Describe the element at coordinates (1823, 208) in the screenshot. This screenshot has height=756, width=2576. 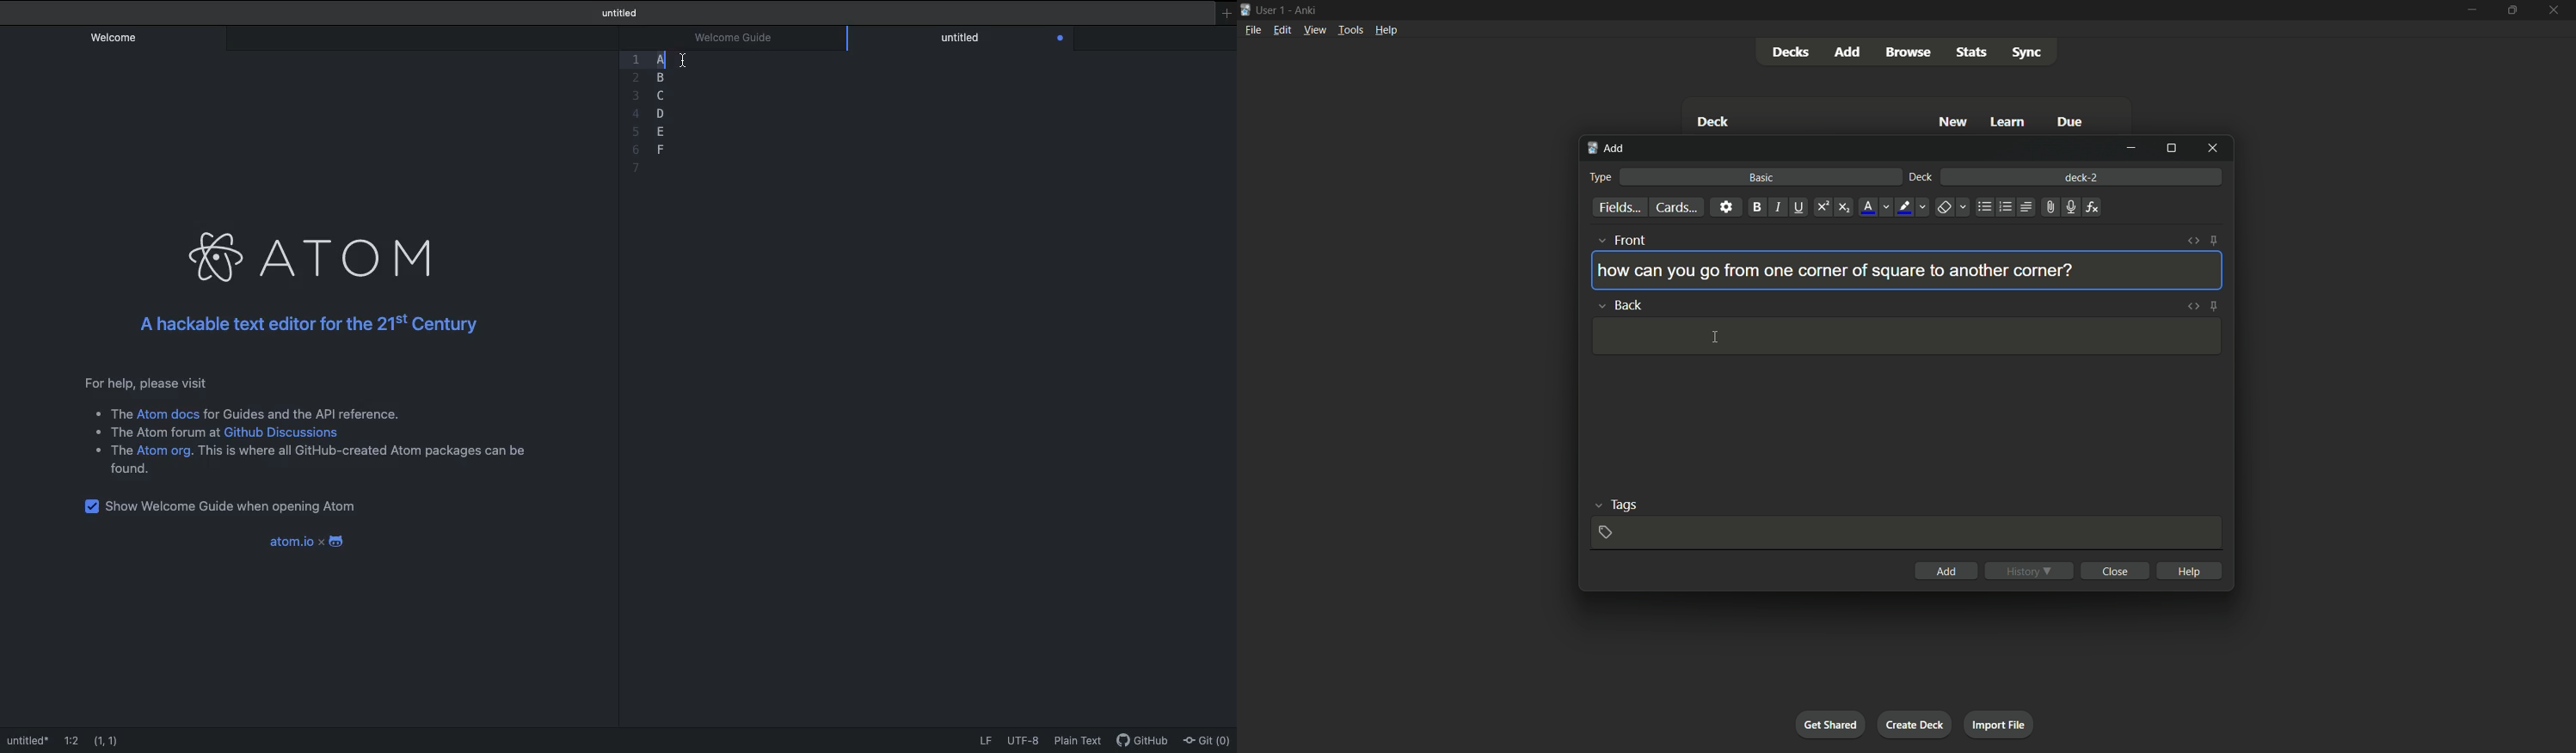
I see `superscript` at that location.